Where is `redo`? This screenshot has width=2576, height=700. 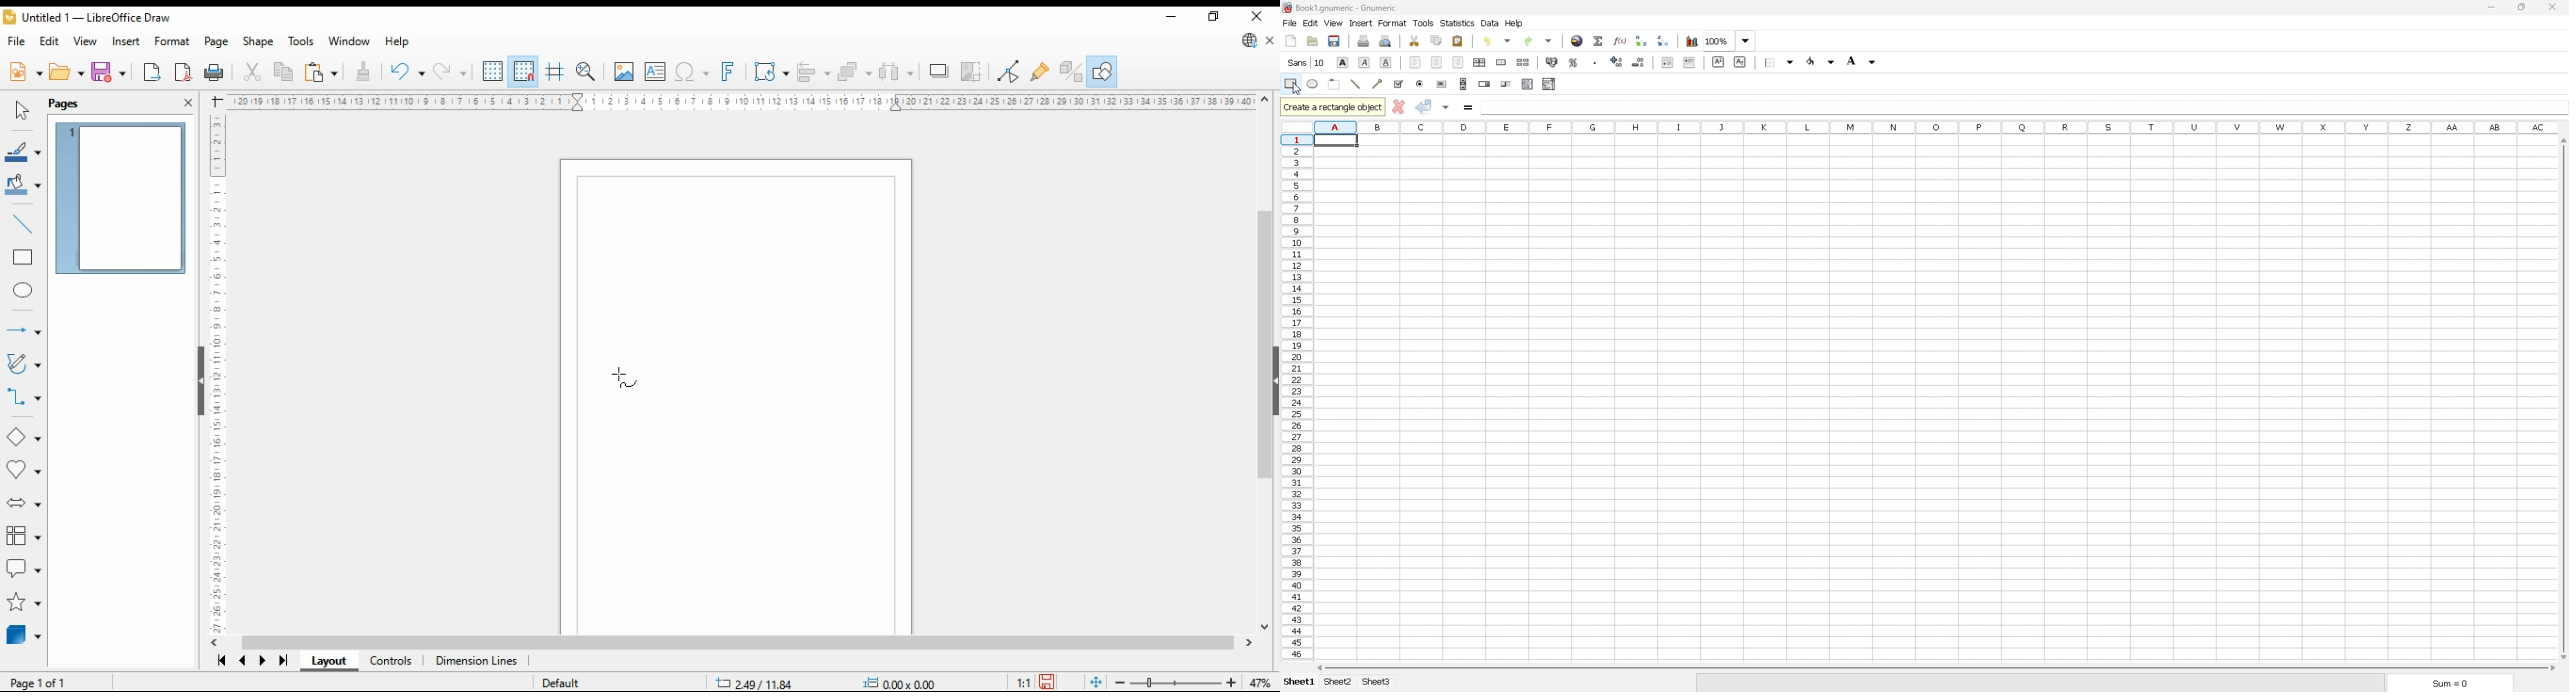 redo is located at coordinates (452, 71).